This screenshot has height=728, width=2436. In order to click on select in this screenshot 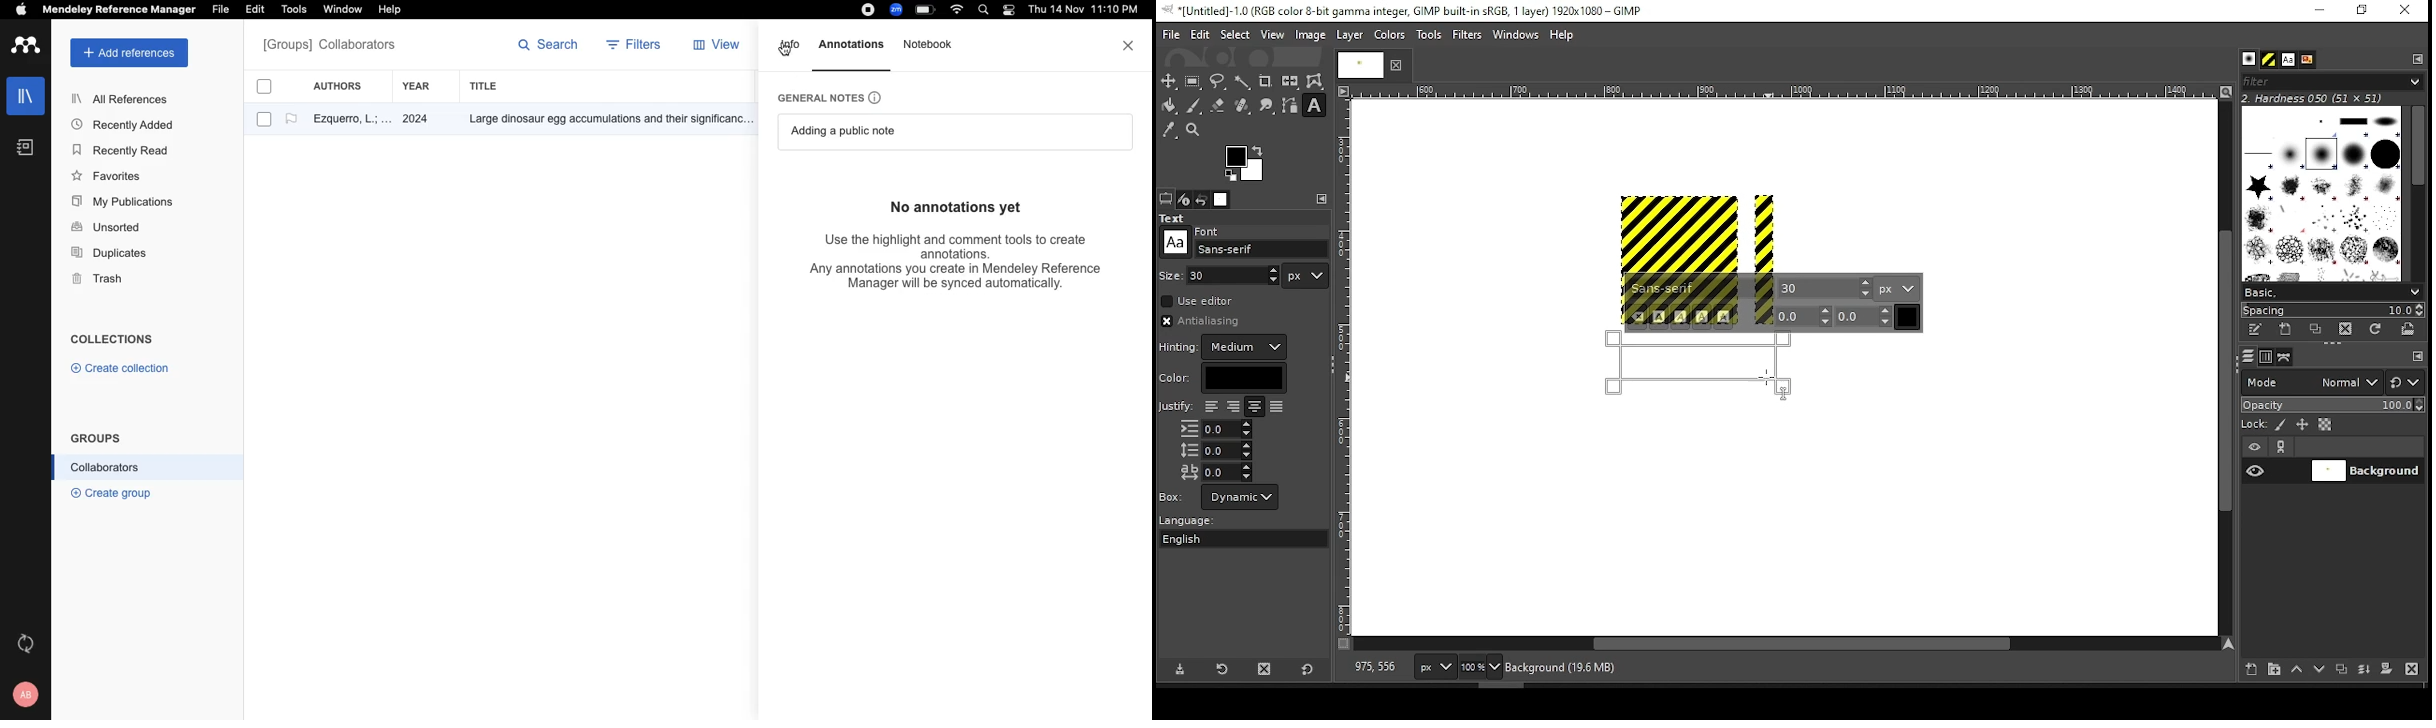, I will do `click(1234, 33)`.